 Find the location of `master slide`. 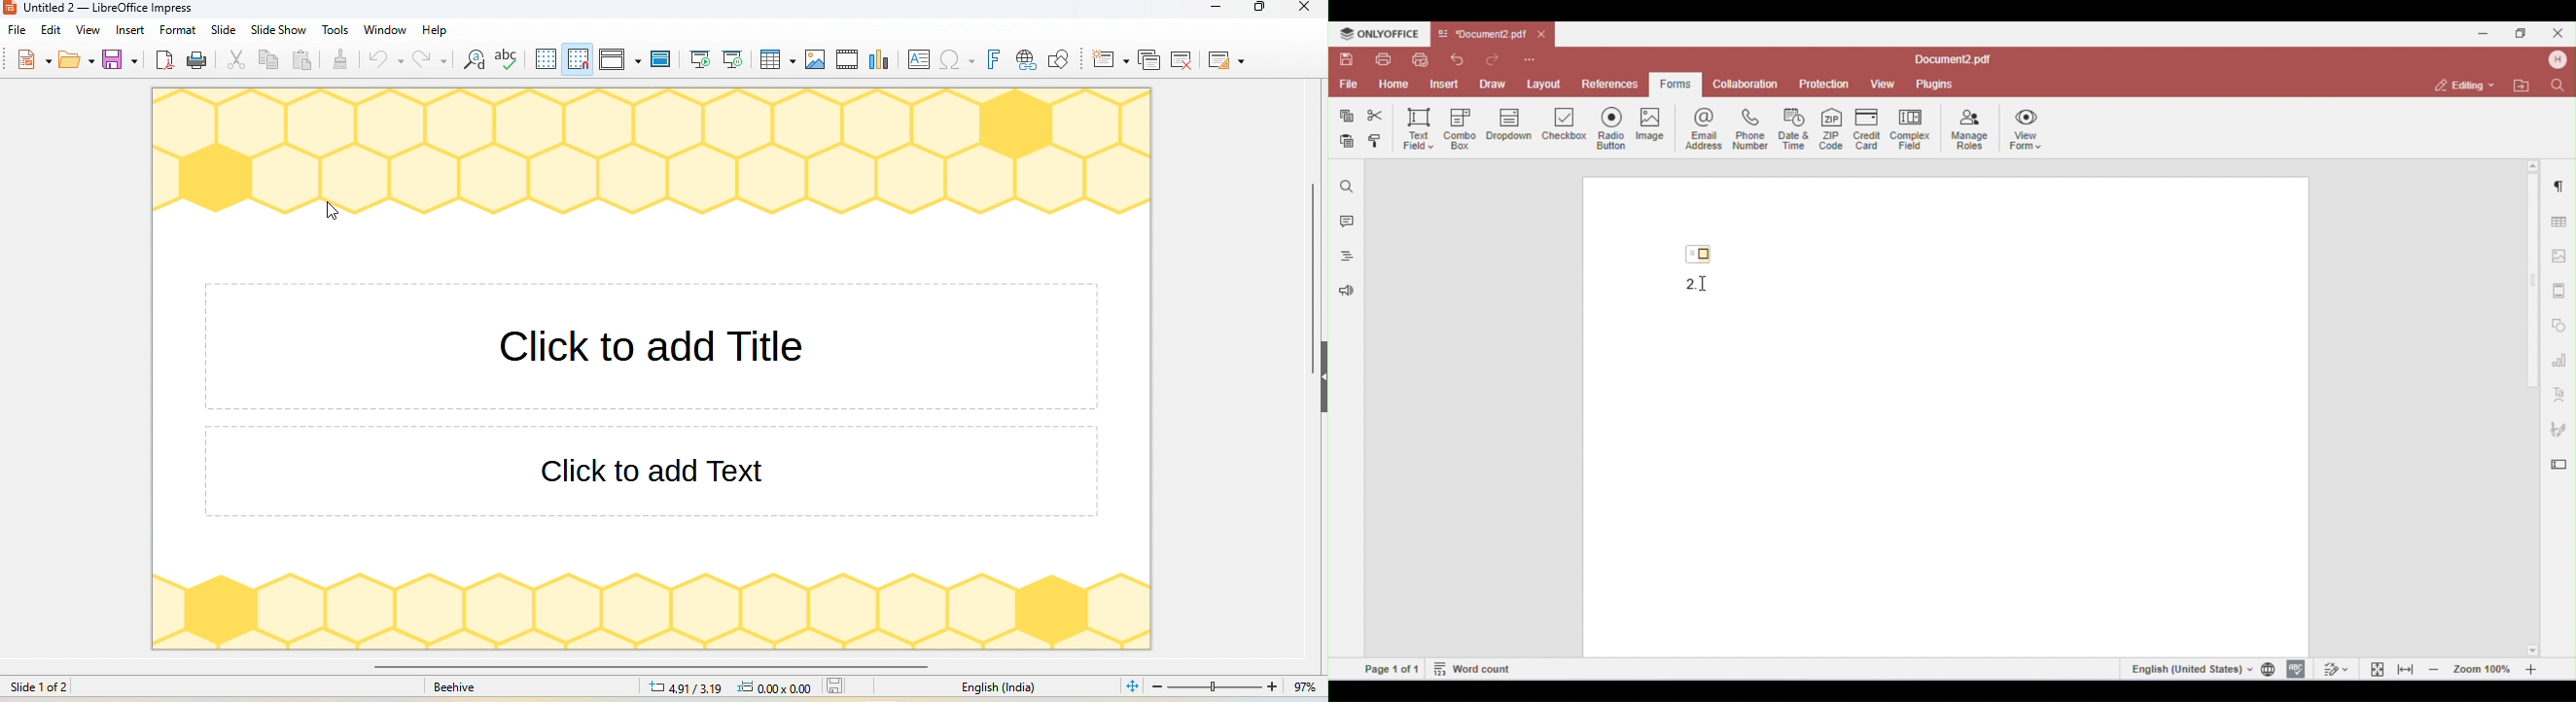

master slide is located at coordinates (661, 58).